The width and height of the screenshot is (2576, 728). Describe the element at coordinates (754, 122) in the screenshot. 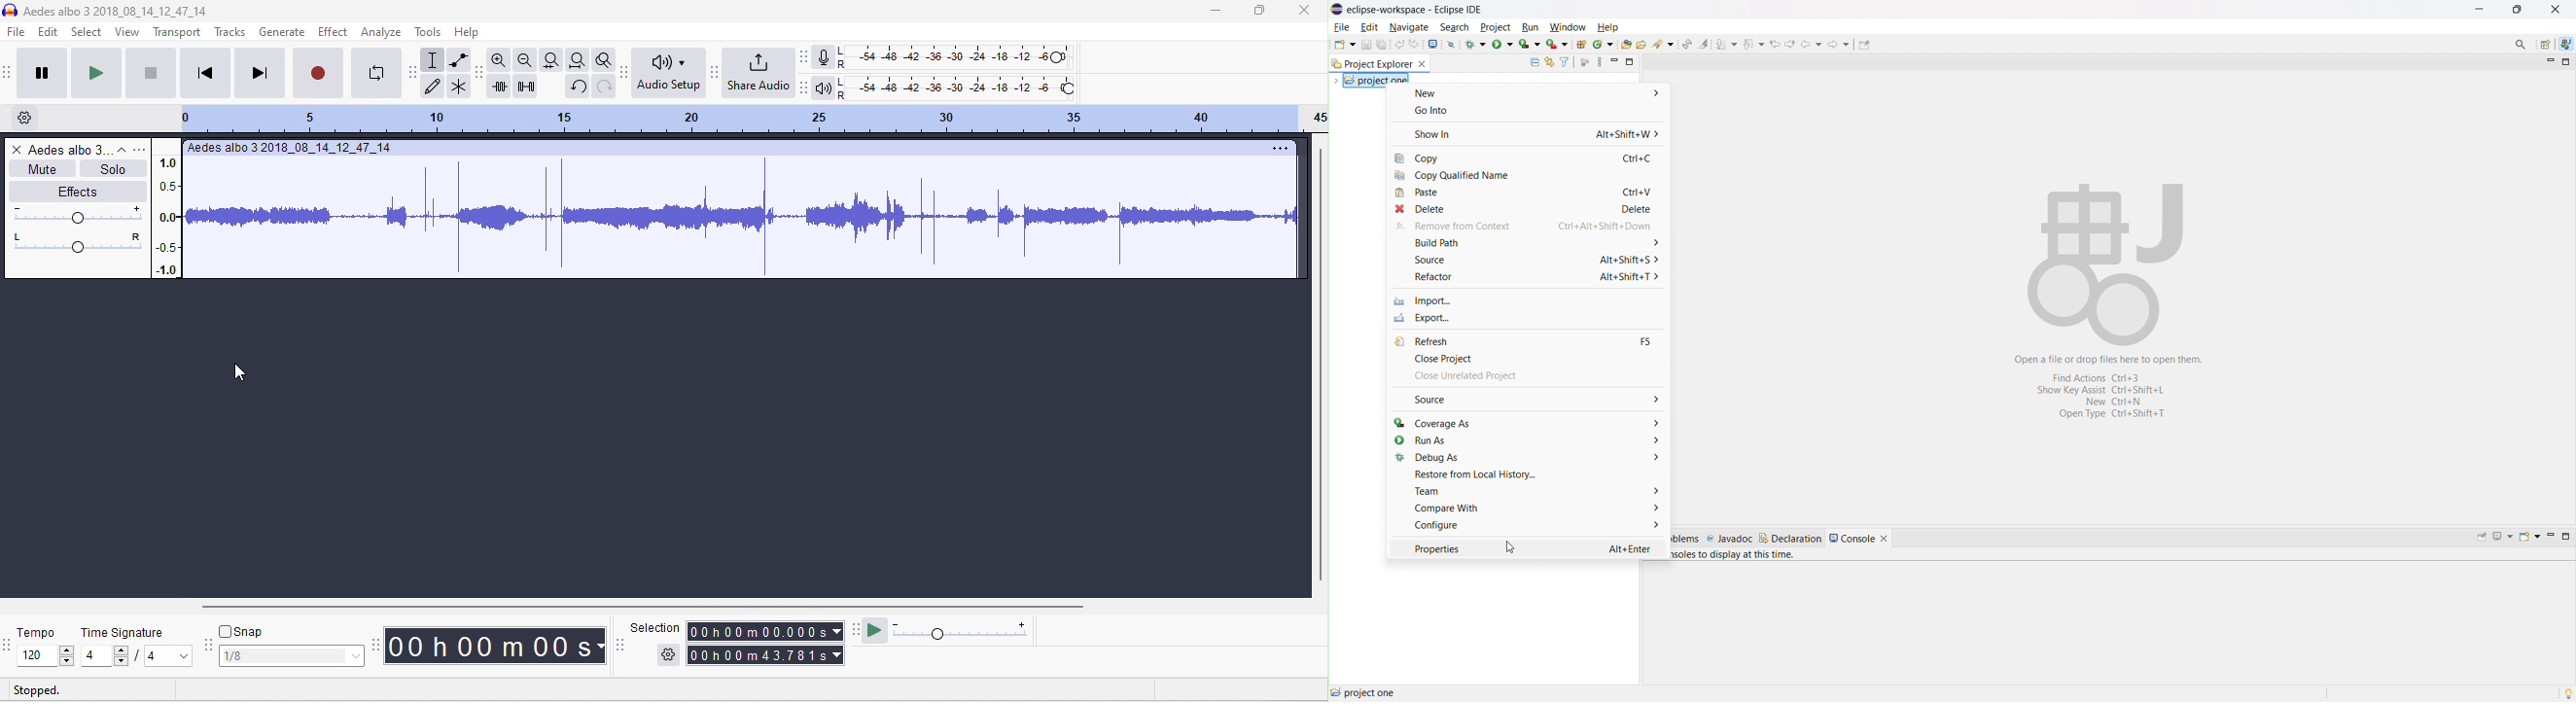

I see `looping region` at that location.